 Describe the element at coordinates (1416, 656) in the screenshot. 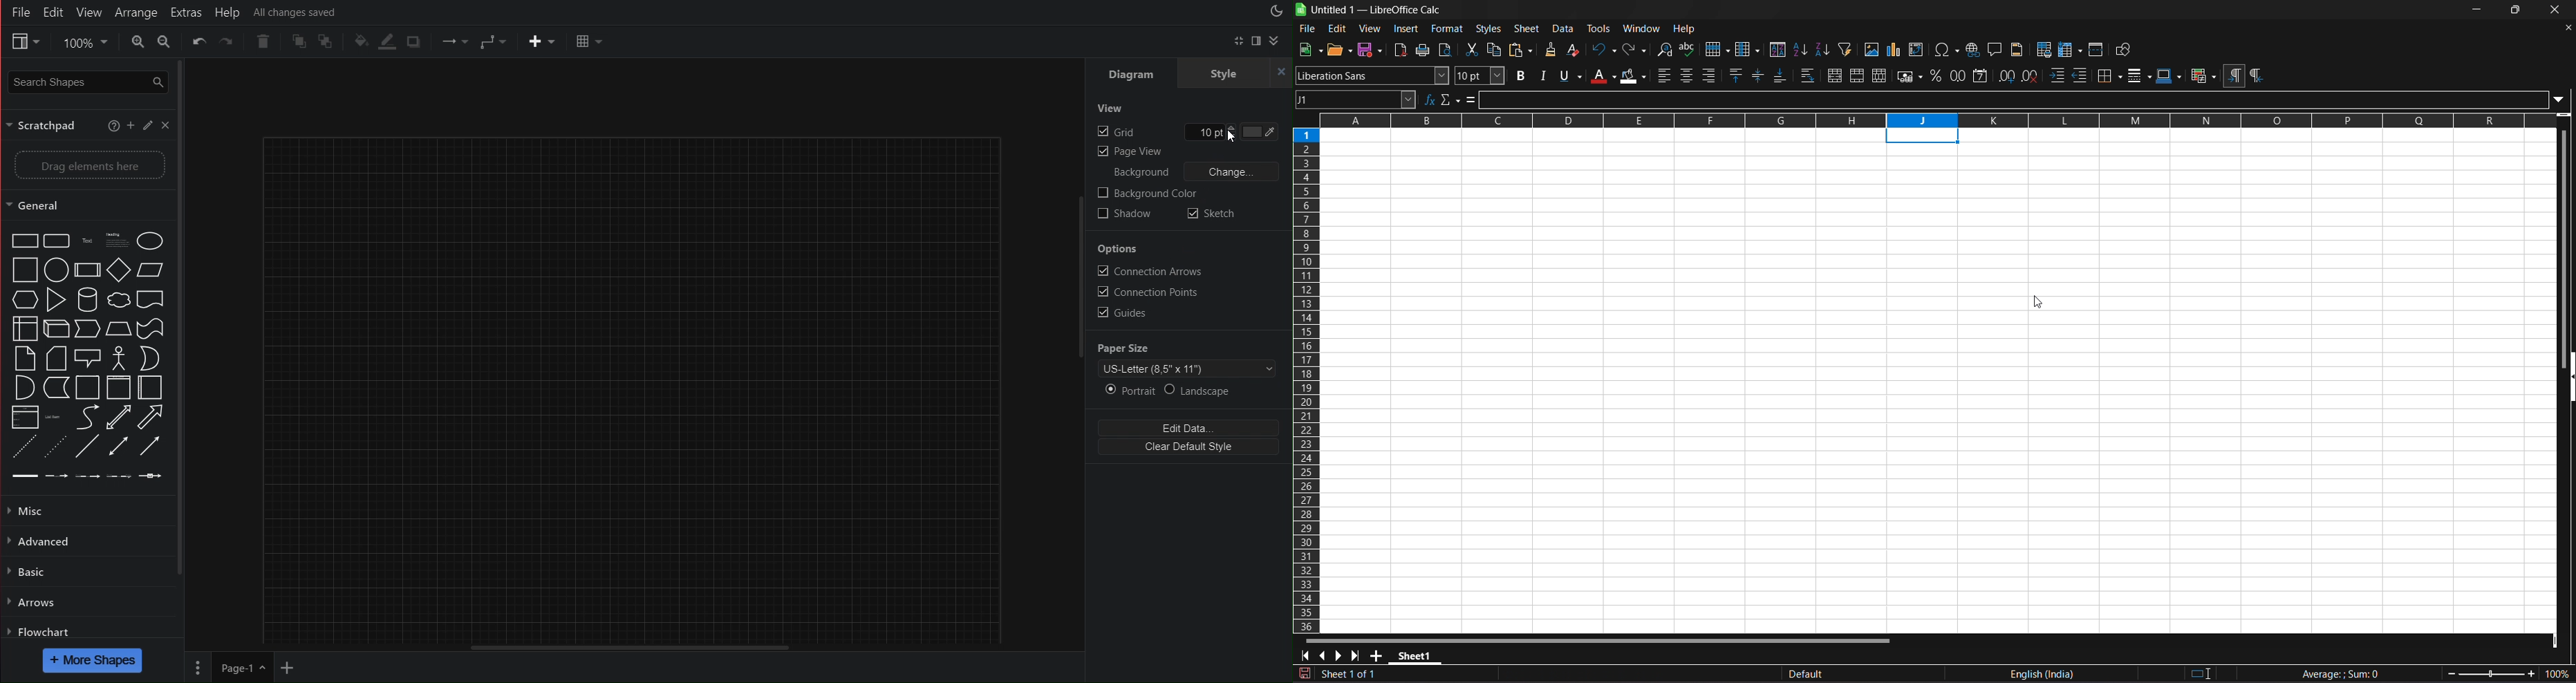

I see `sheet 1` at that location.